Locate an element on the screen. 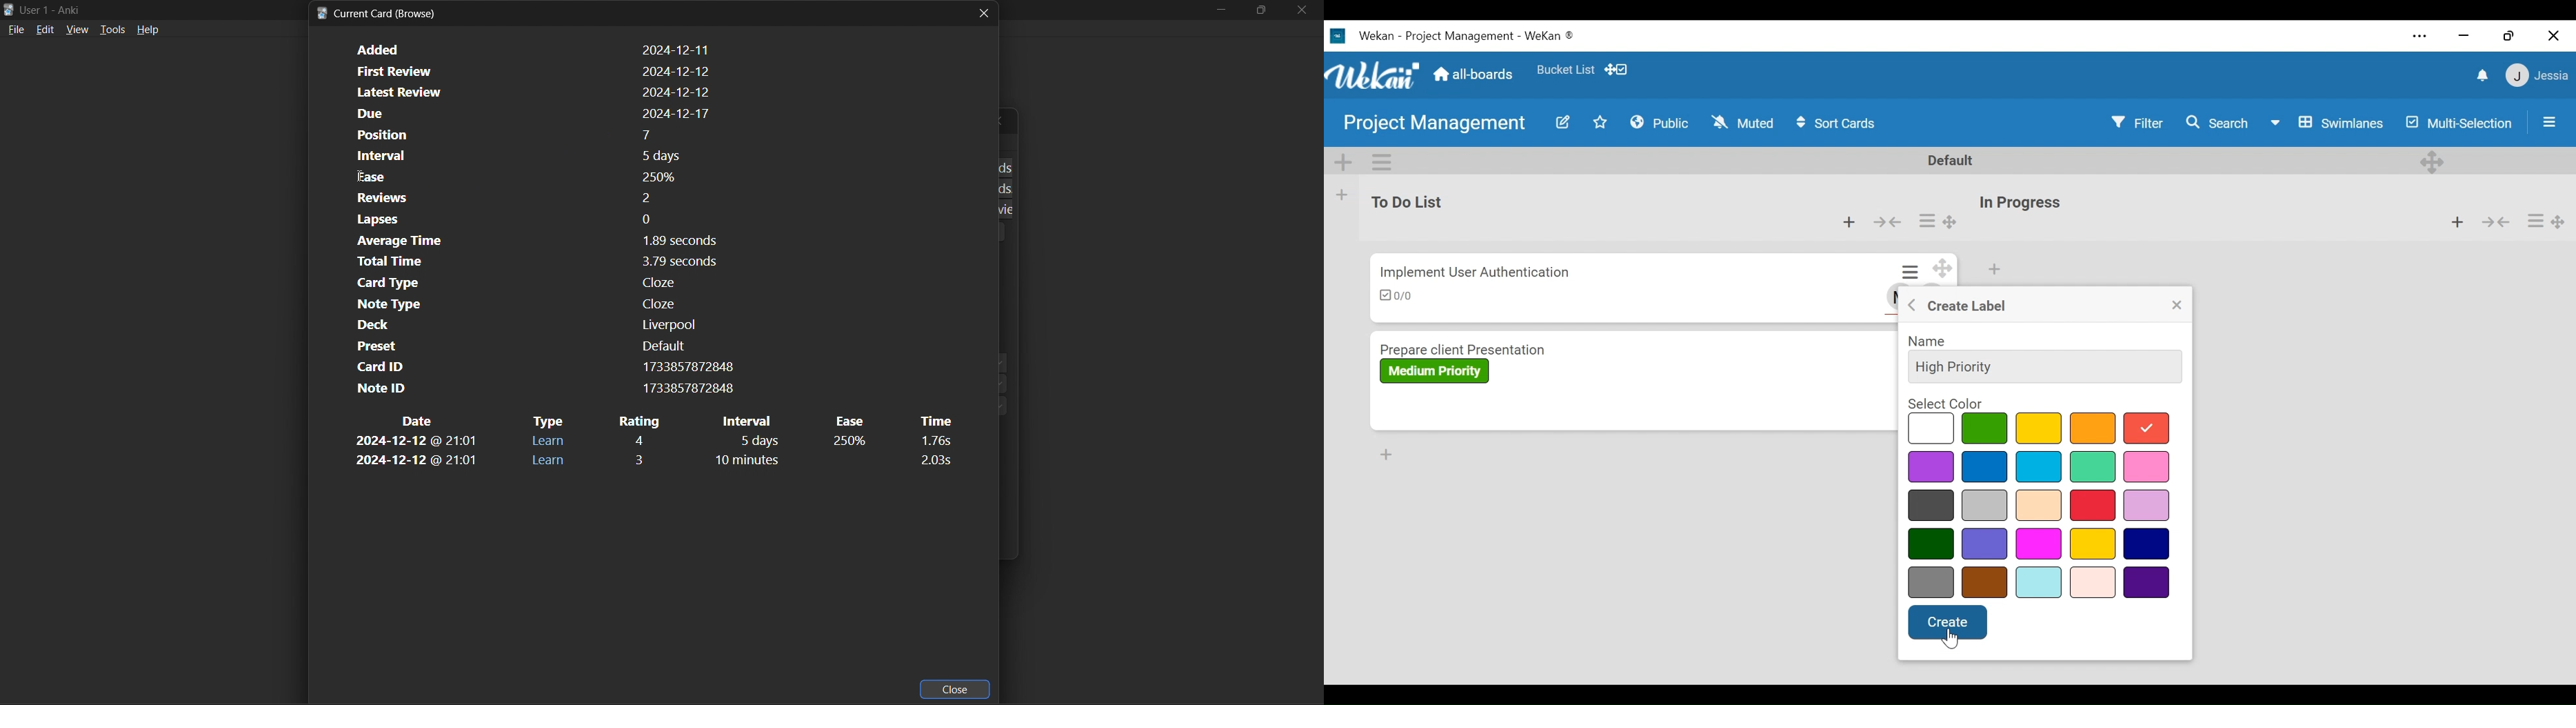 The image size is (2576, 728). interval is located at coordinates (759, 461).